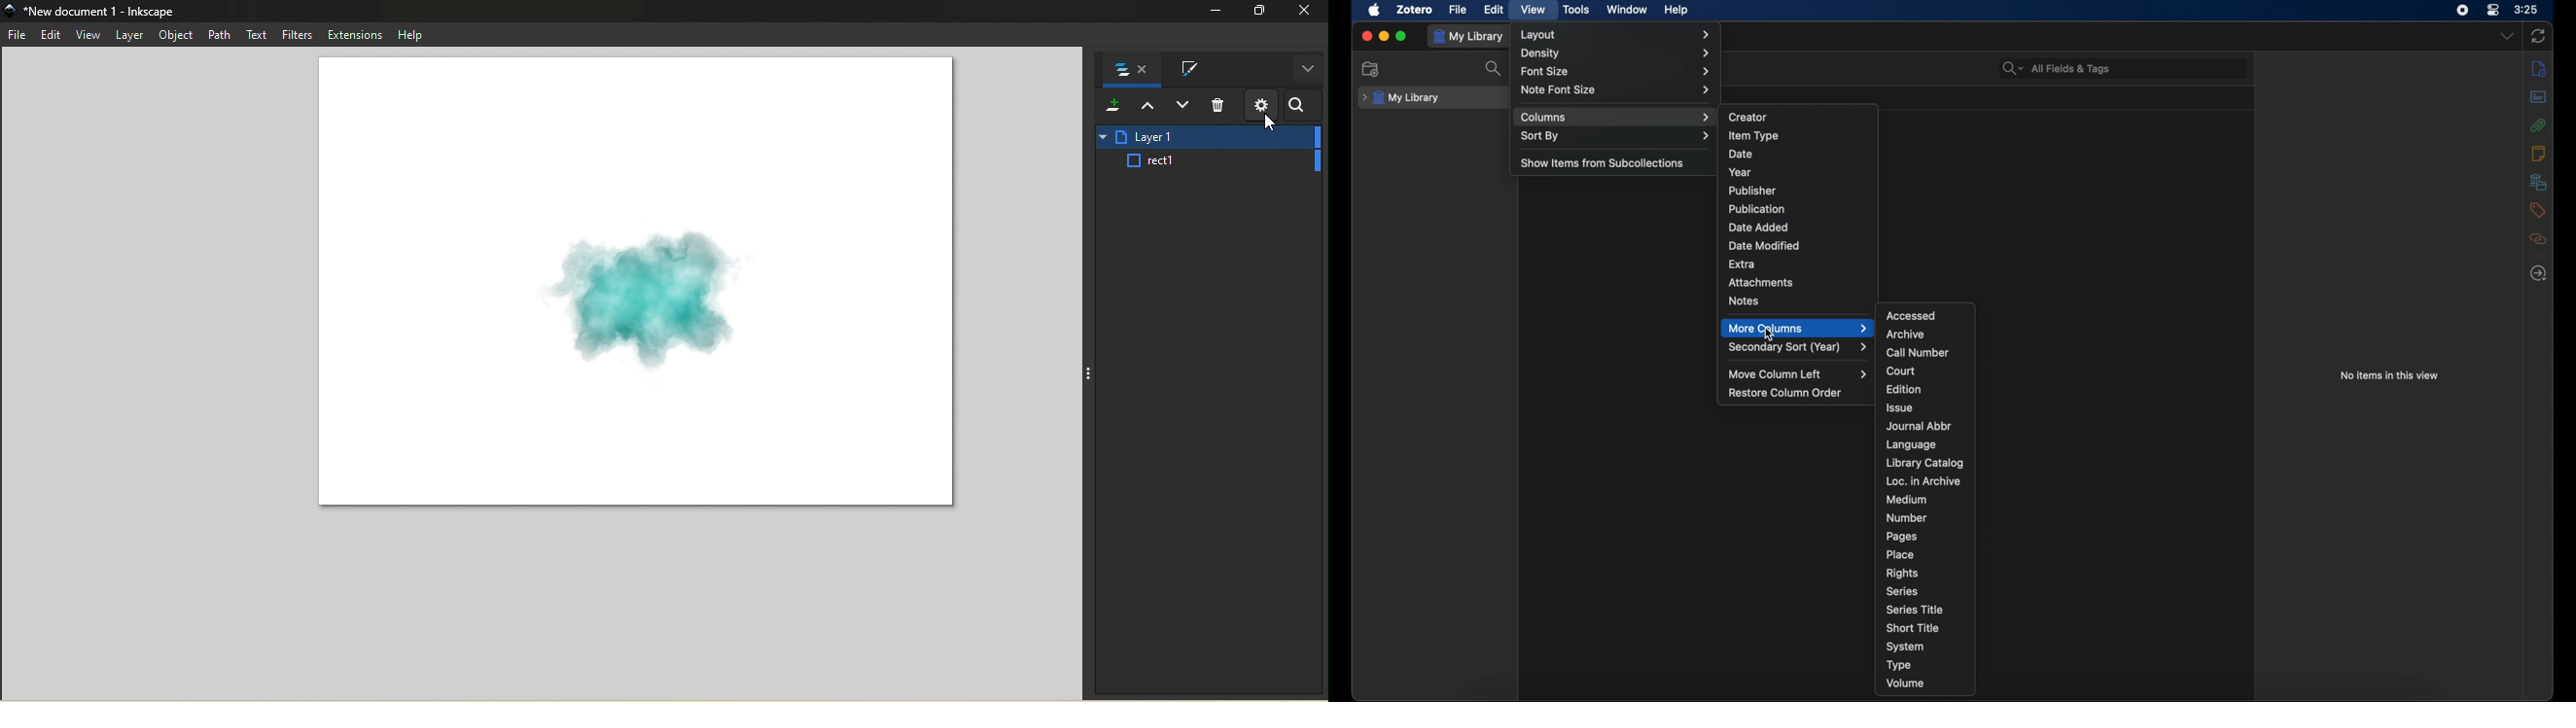 The width and height of the screenshot is (2576, 728). What do you see at coordinates (1906, 647) in the screenshot?
I see `system` at bounding box center [1906, 647].